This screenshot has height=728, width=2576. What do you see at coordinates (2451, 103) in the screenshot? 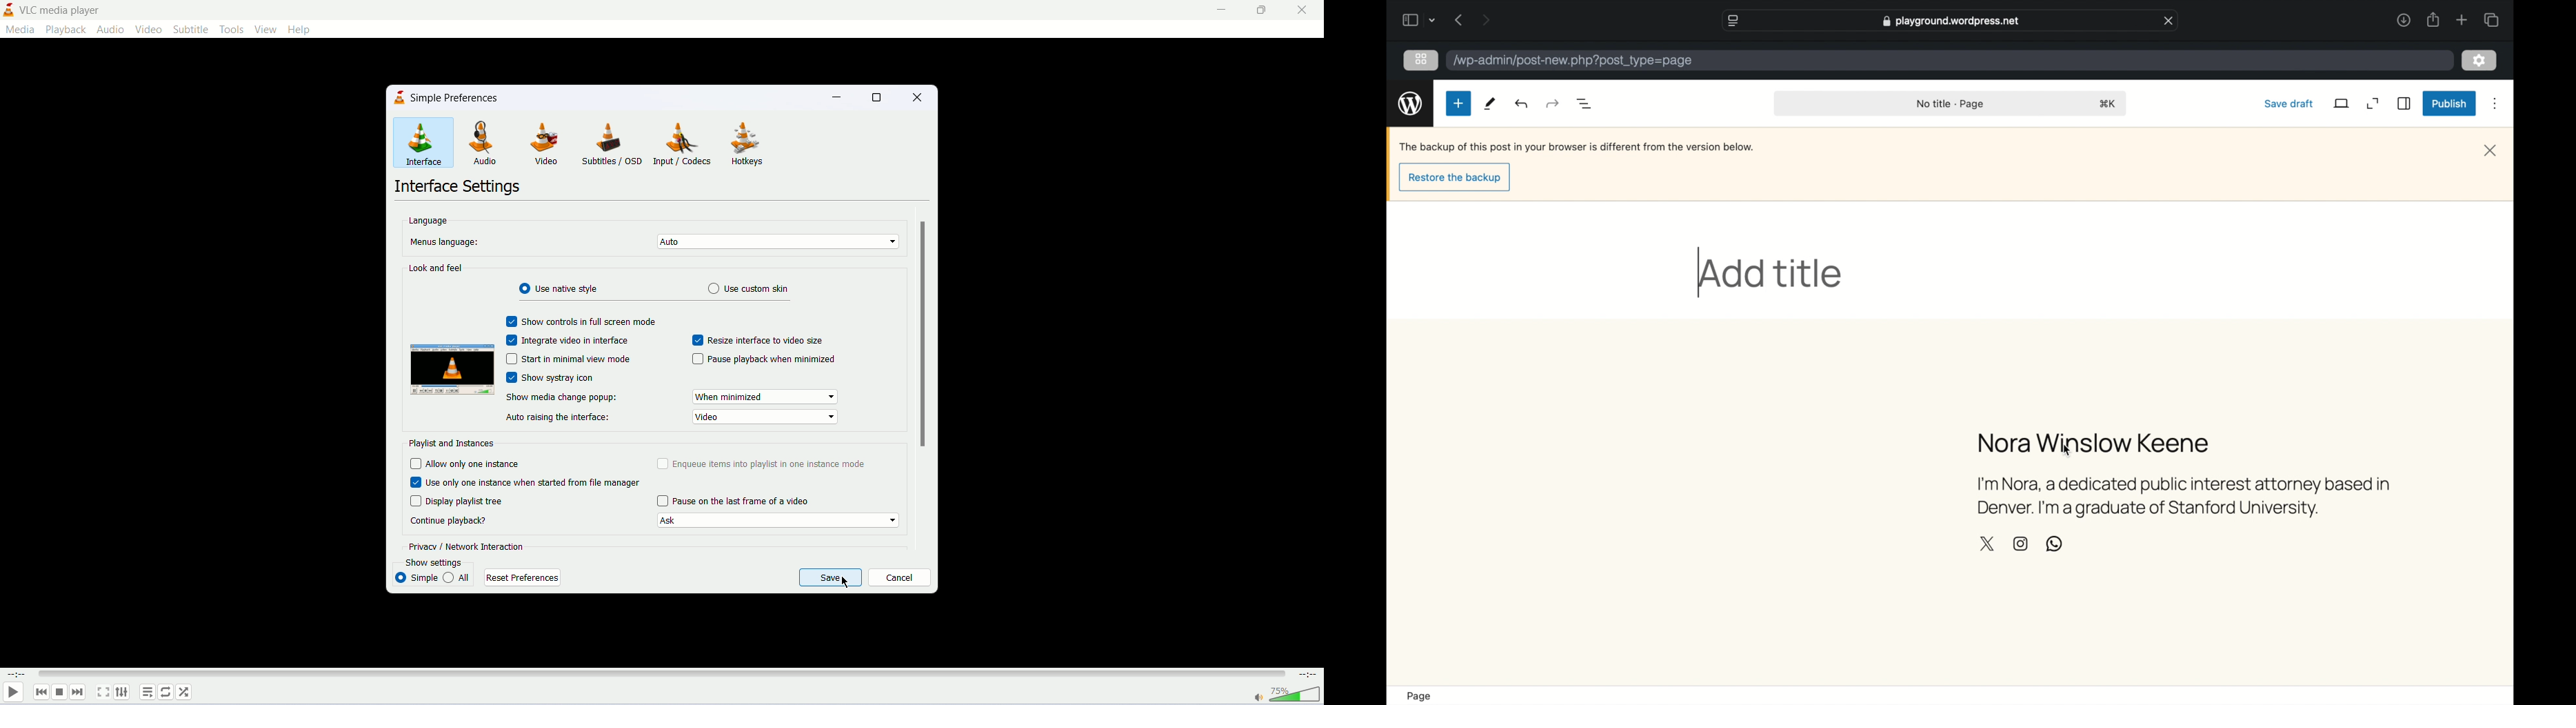
I see `publish` at bounding box center [2451, 103].